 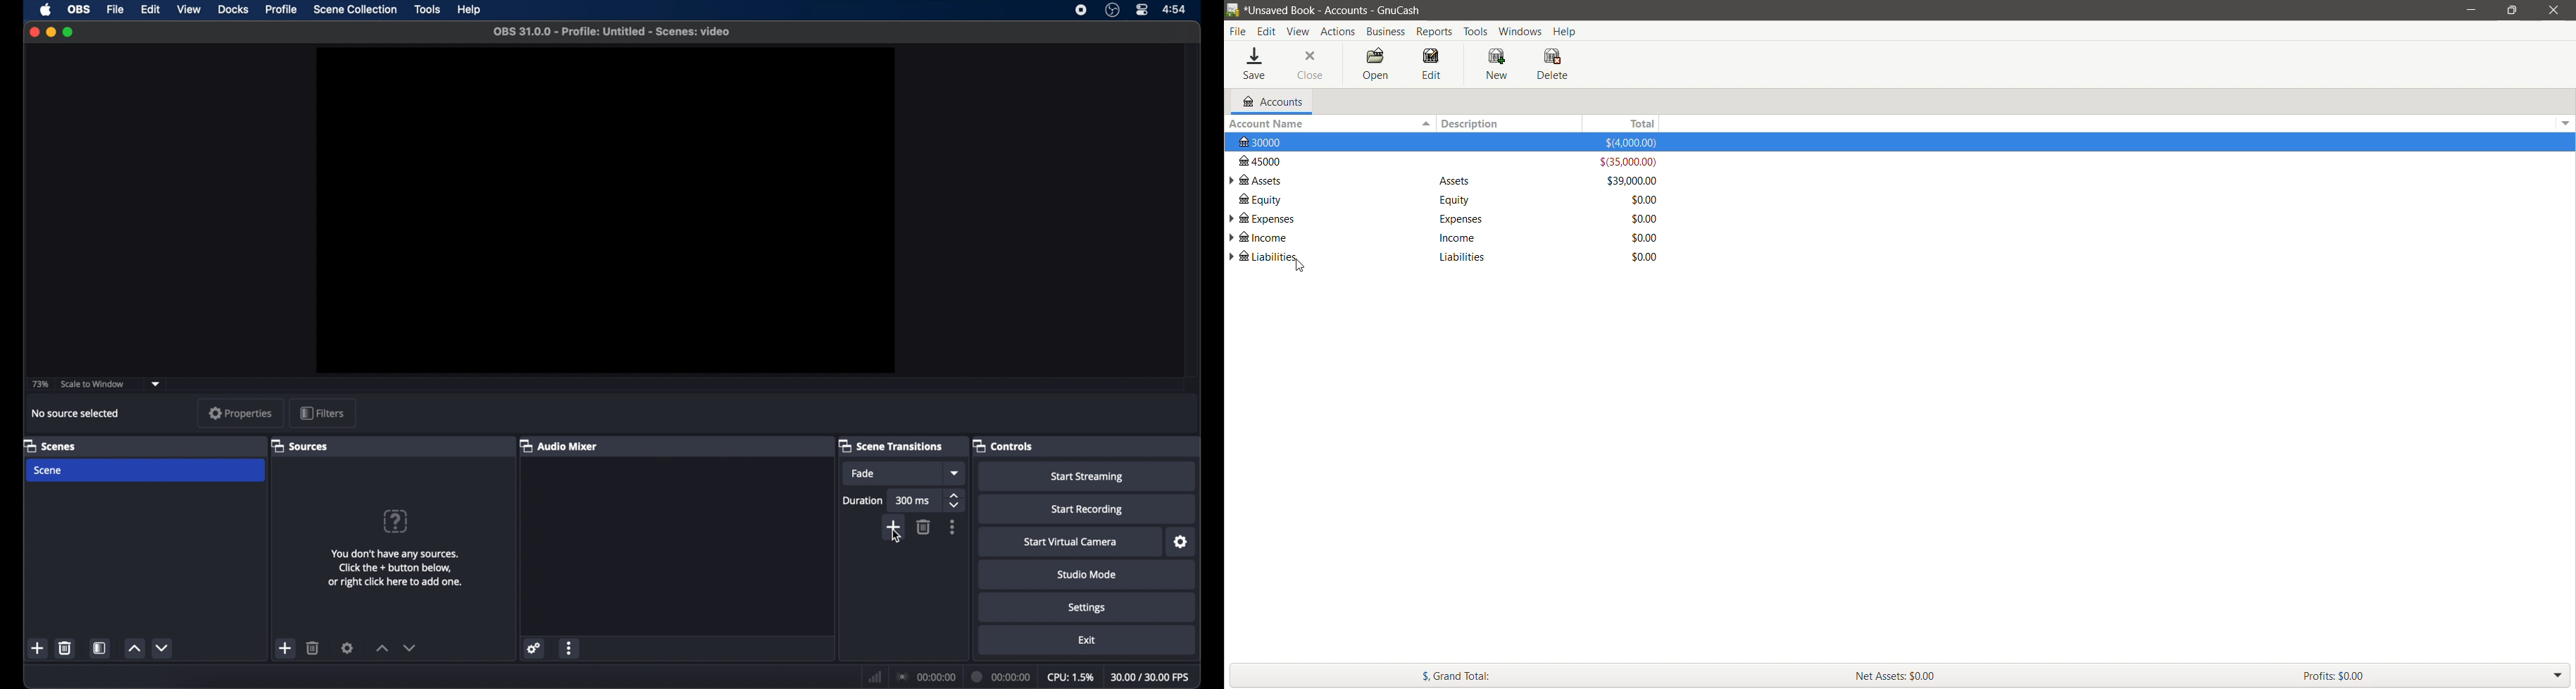 I want to click on increment, so click(x=133, y=649).